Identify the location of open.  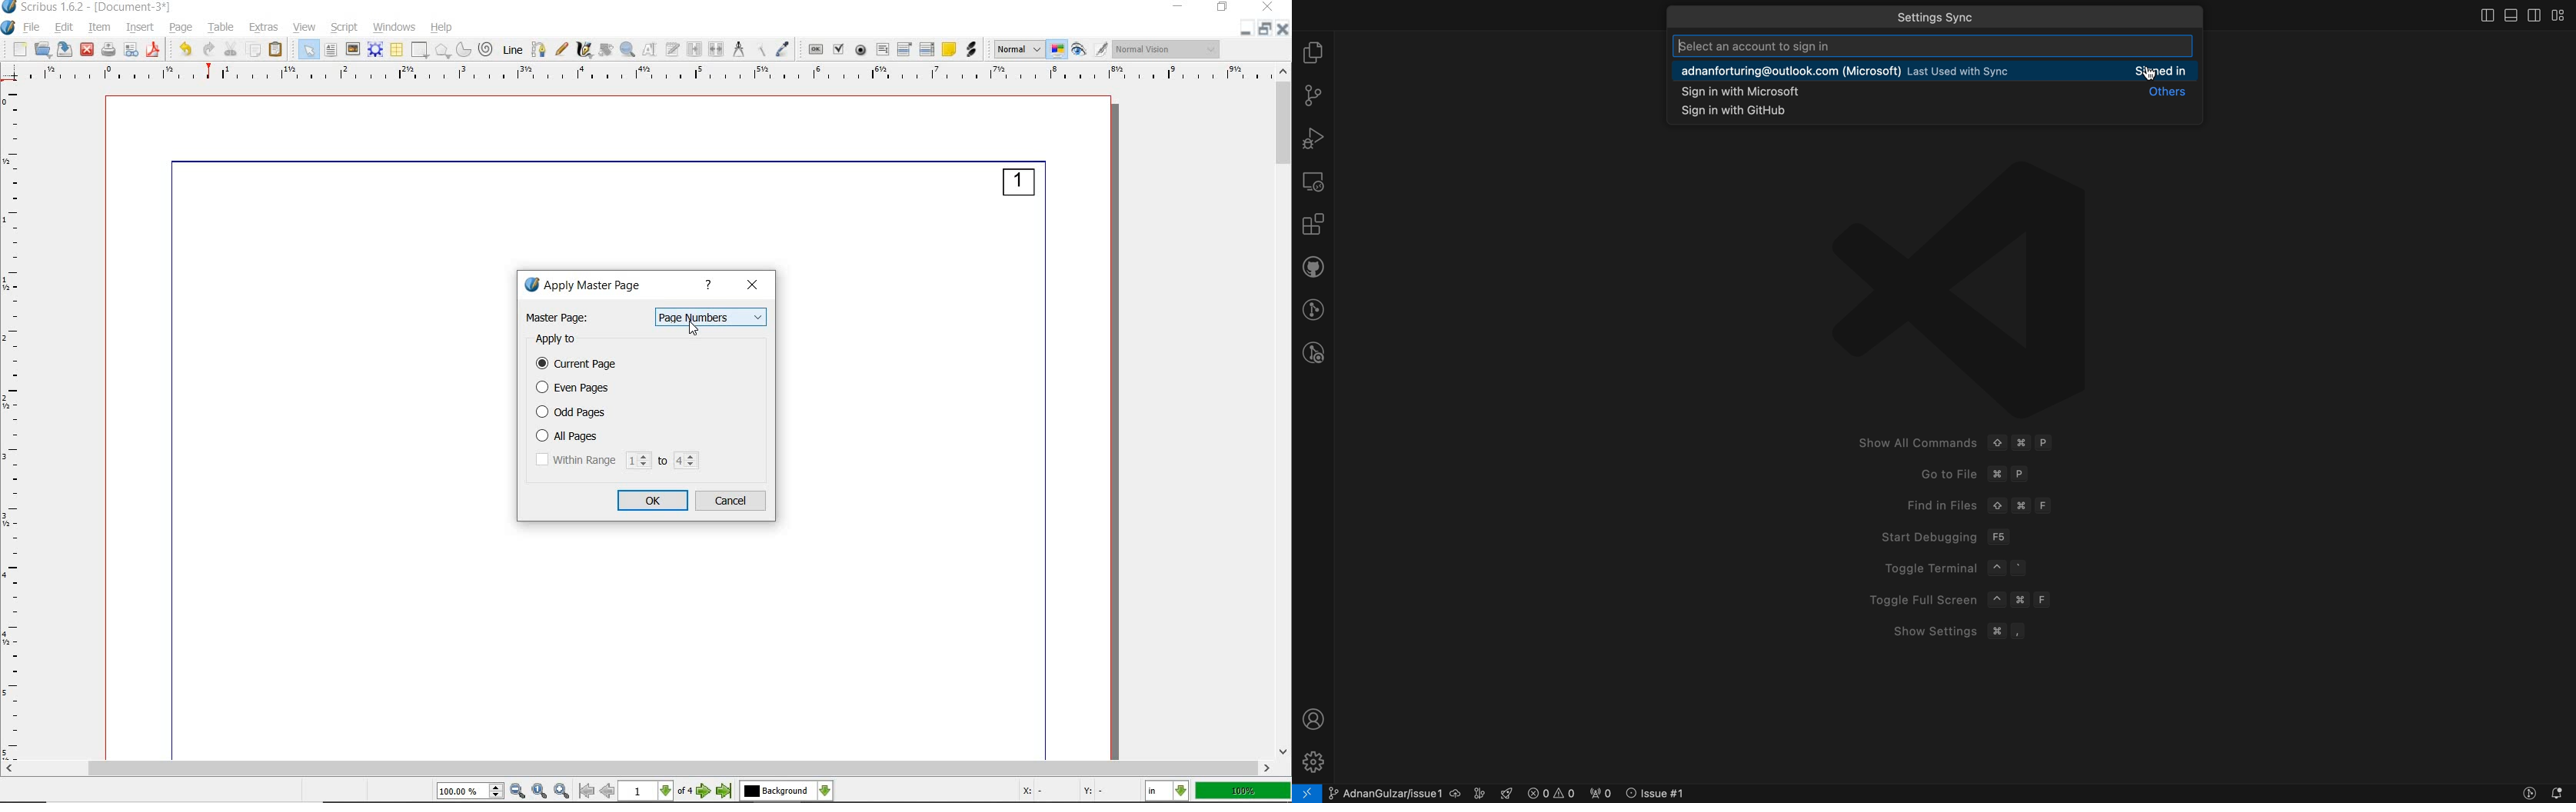
(42, 48).